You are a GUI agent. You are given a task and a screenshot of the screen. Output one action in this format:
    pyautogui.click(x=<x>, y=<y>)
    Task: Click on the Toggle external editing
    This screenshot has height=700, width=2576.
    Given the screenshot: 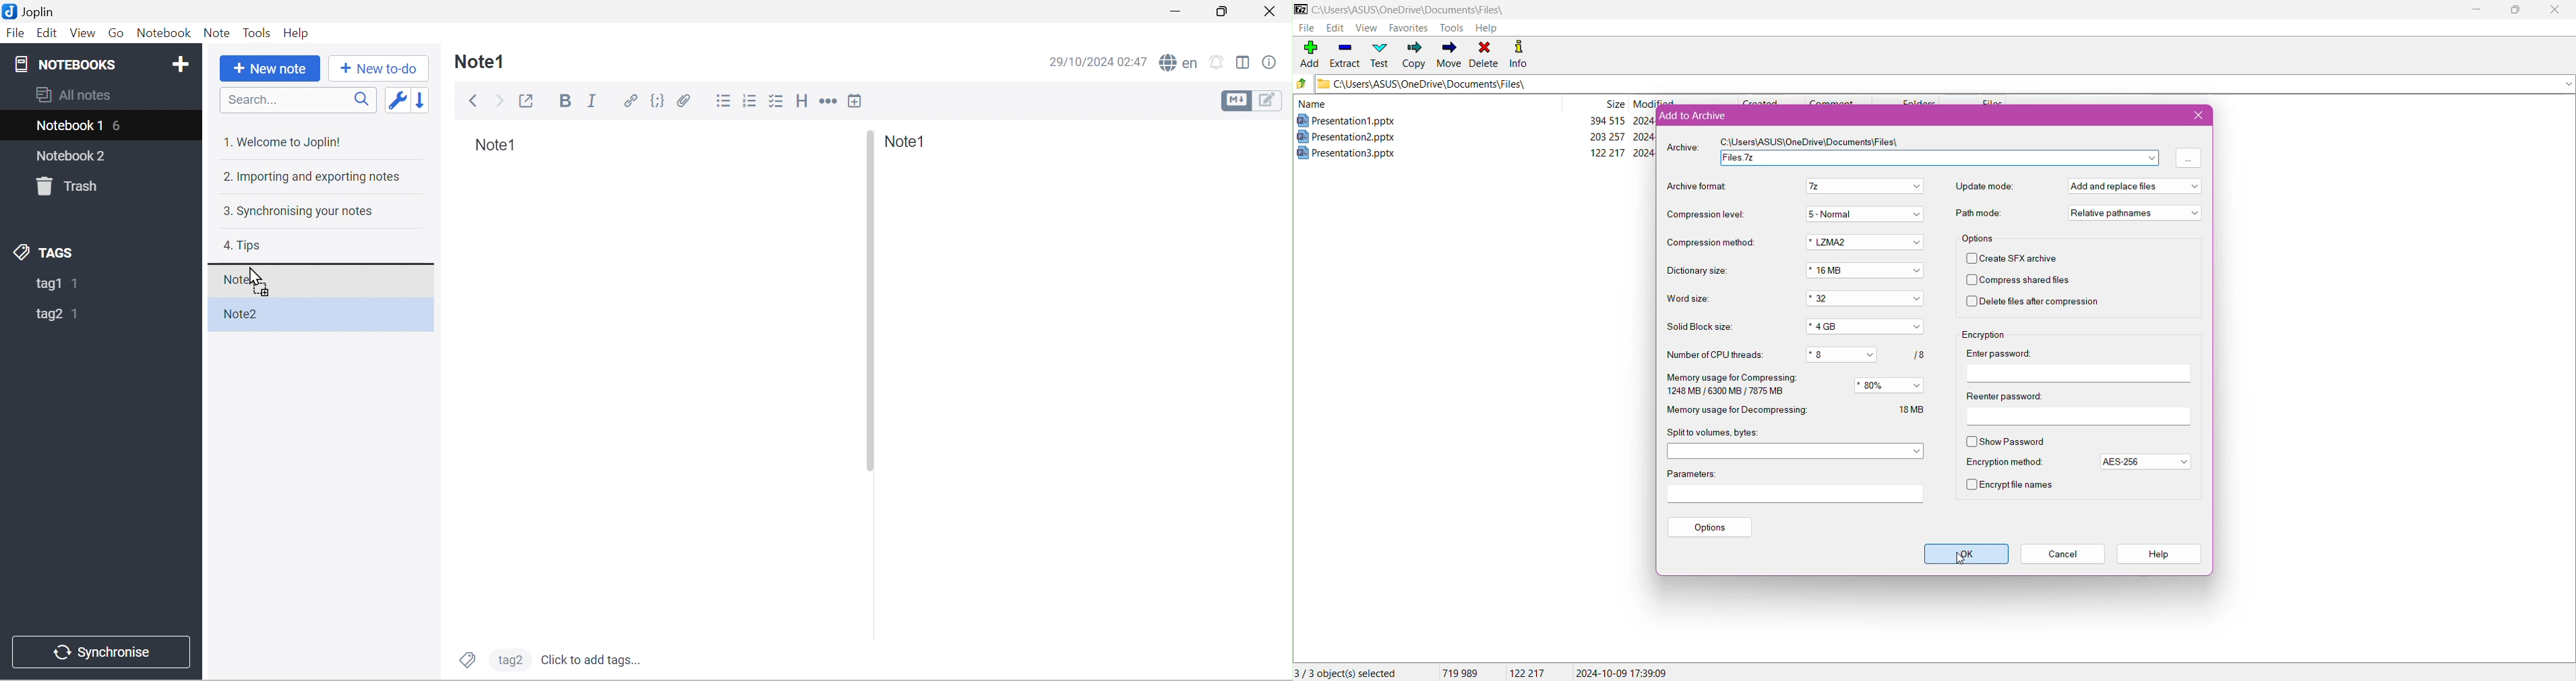 What is the action you would take?
    pyautogui.click(x=527, y=100)
    